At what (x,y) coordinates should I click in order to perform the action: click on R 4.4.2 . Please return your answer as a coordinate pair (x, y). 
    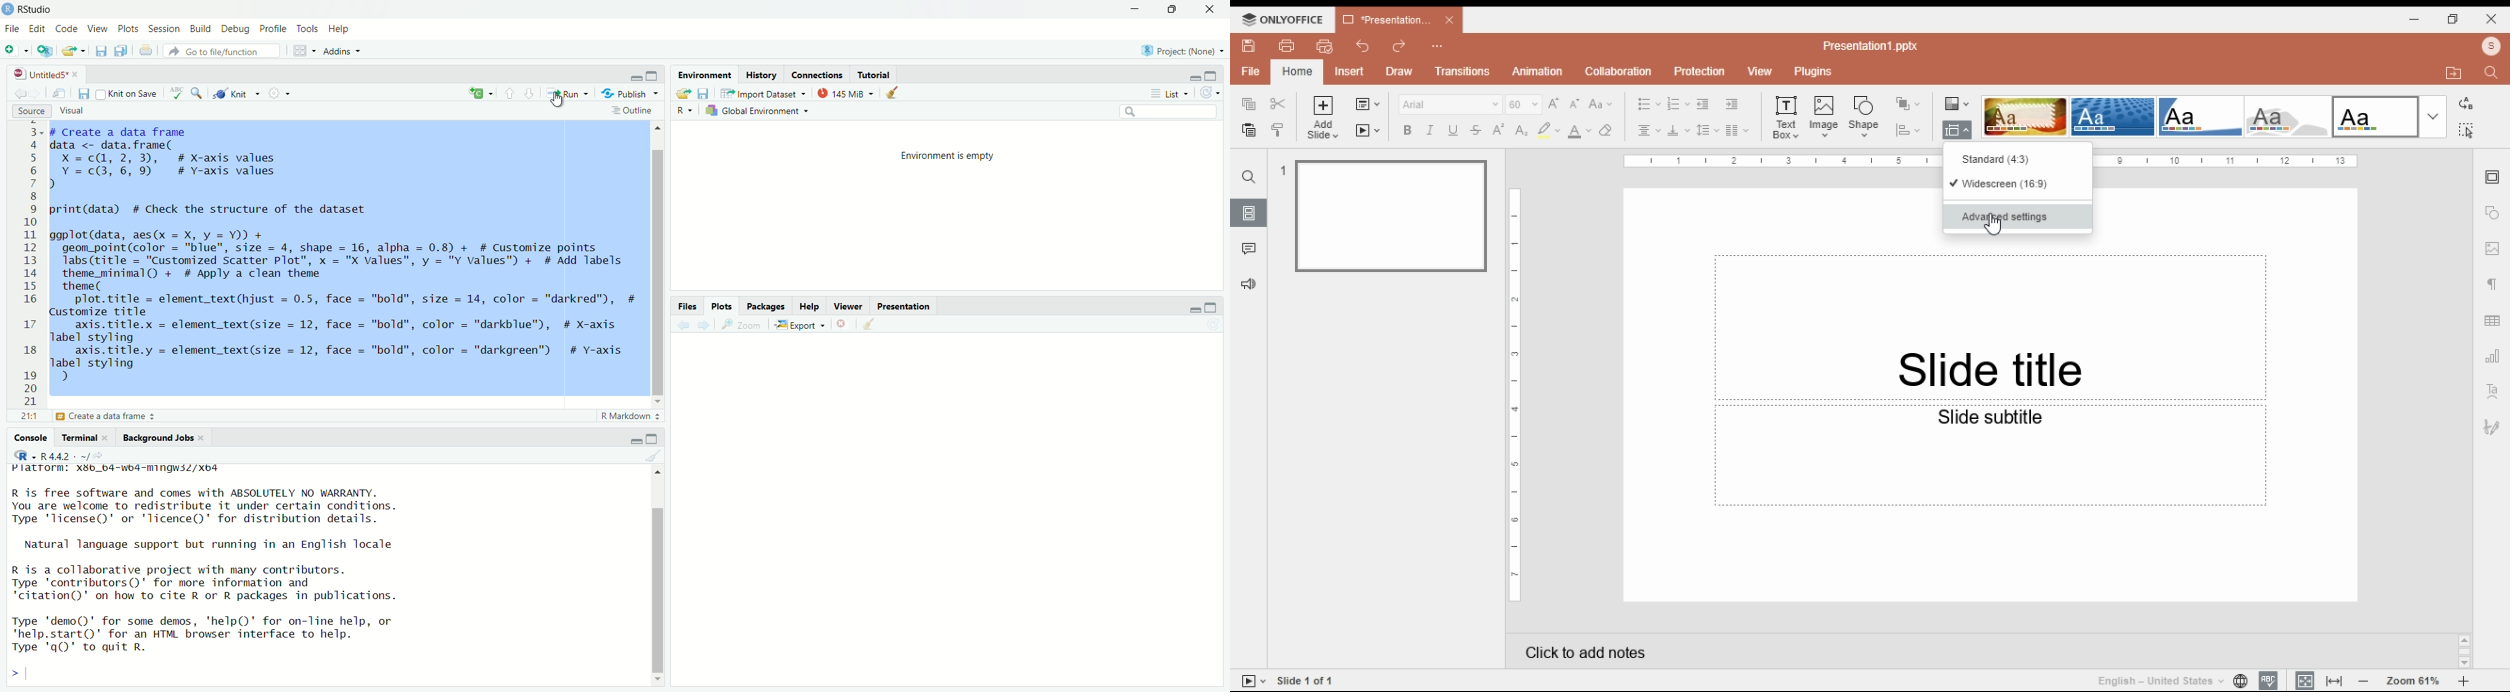
    Looking at the image, I should click on (56, 454).